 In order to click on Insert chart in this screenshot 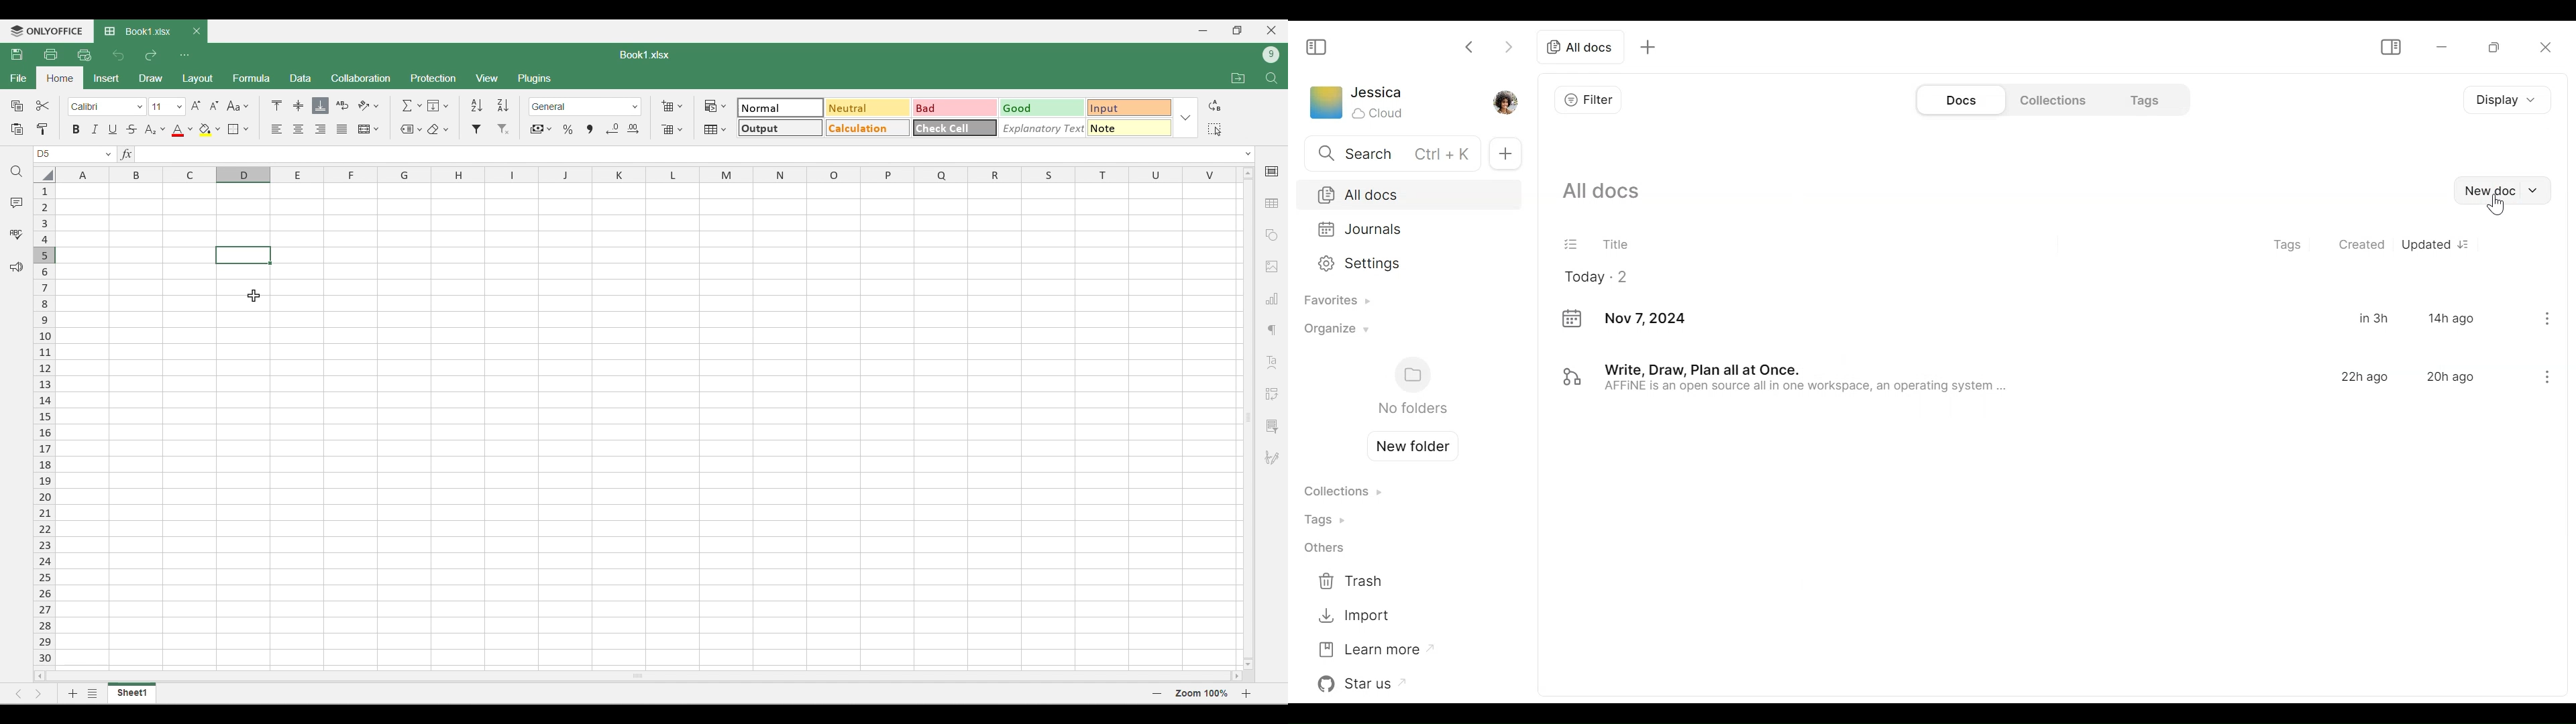, I will do `click(1273, 298)`.